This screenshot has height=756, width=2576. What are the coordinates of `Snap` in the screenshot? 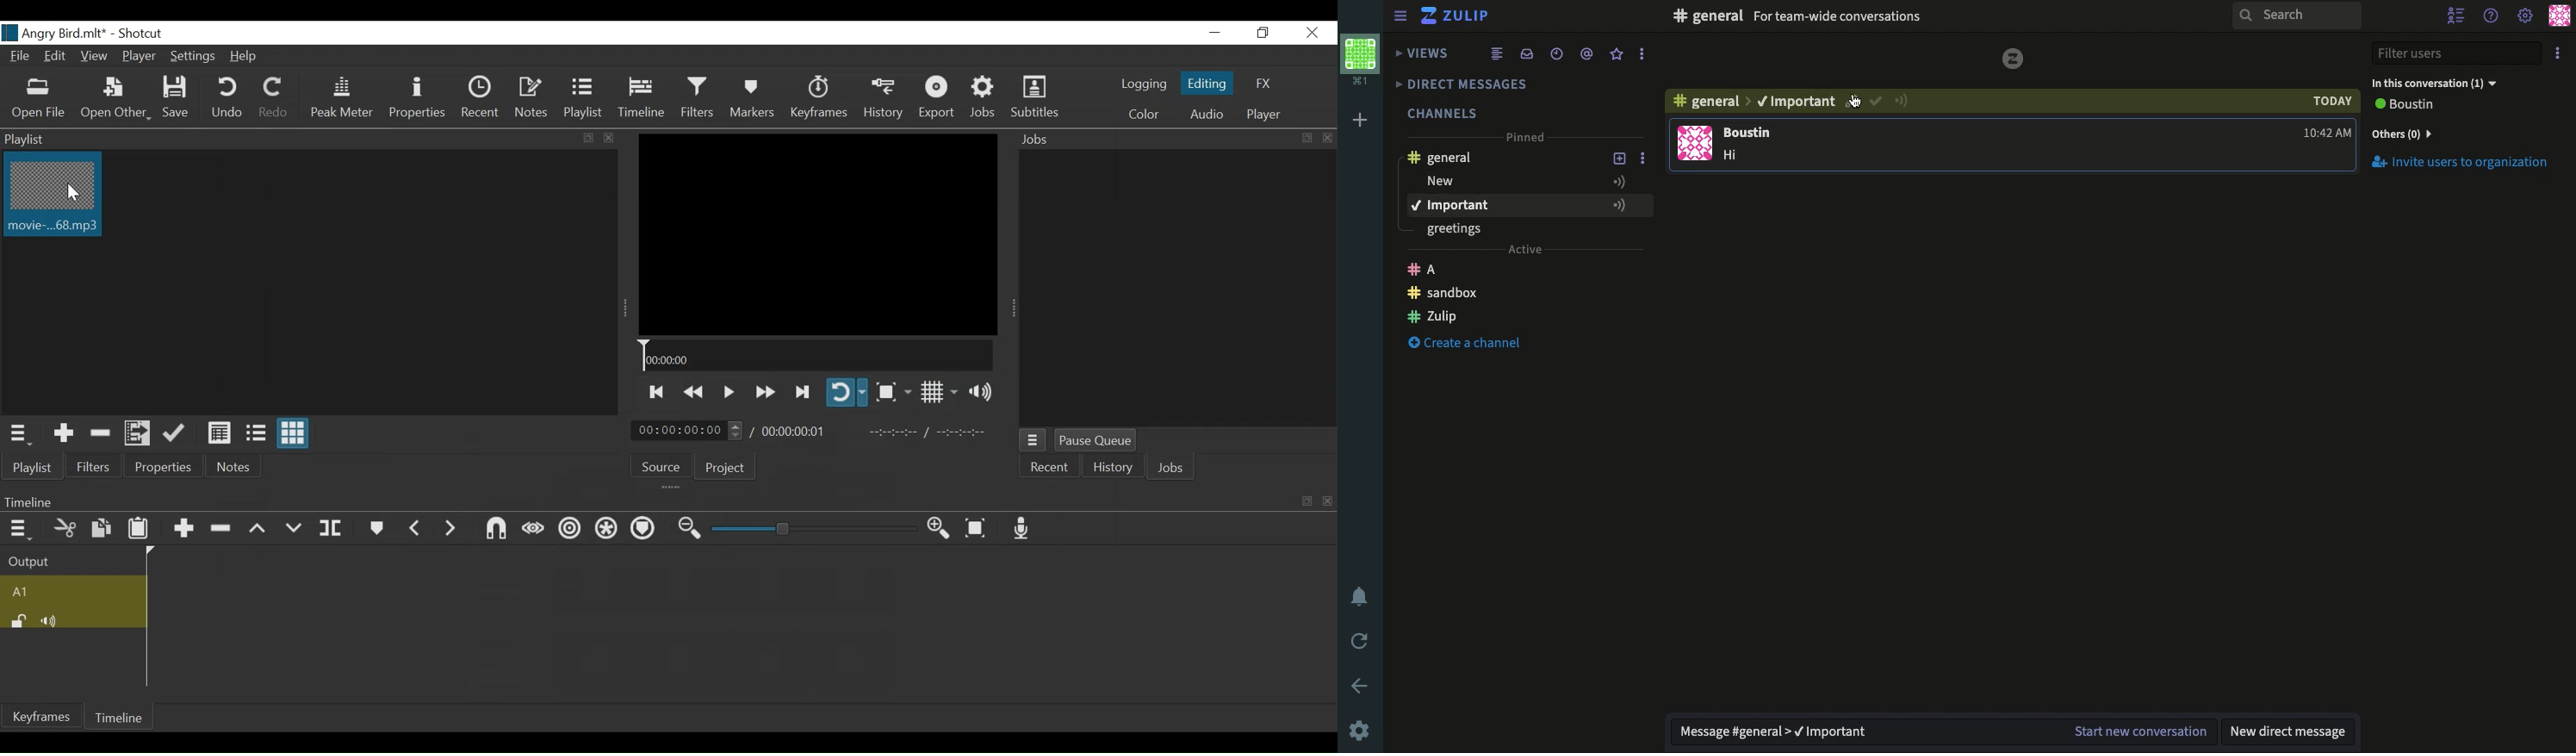 It's located at (497, 528).